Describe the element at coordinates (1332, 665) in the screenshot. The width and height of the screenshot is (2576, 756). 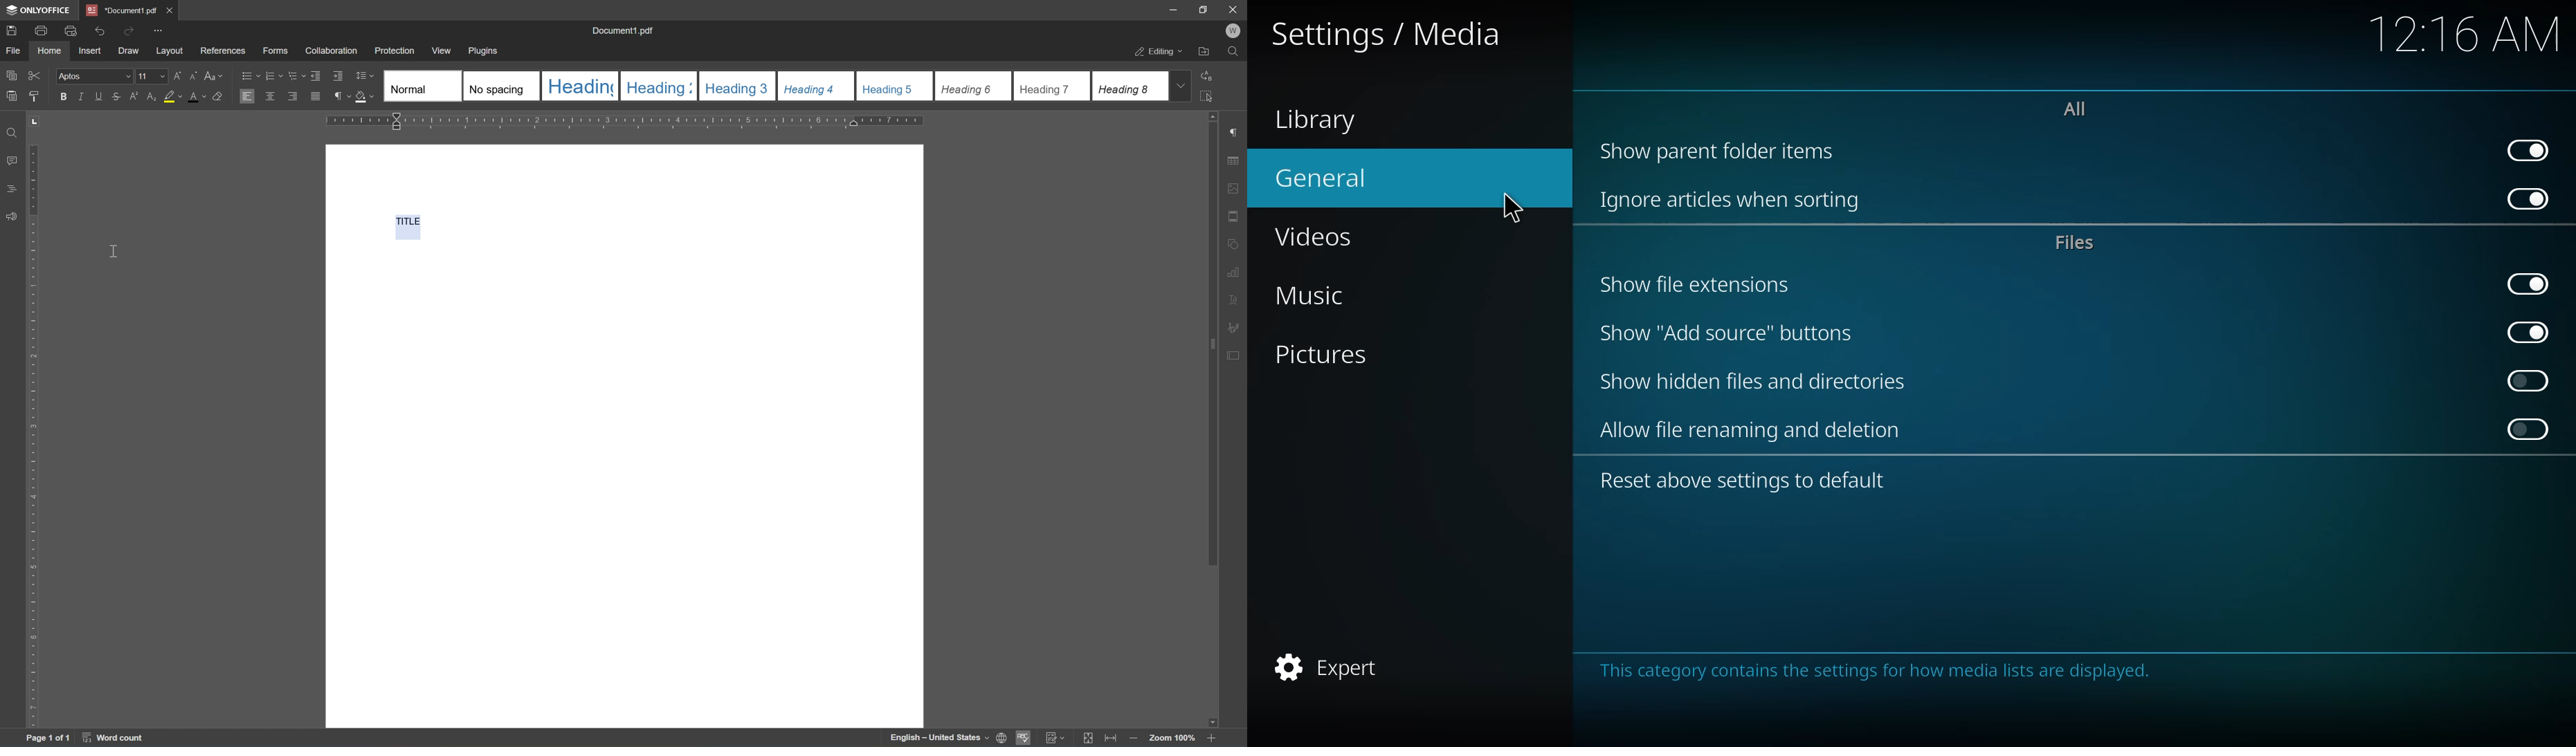
I see `expert` at that location.